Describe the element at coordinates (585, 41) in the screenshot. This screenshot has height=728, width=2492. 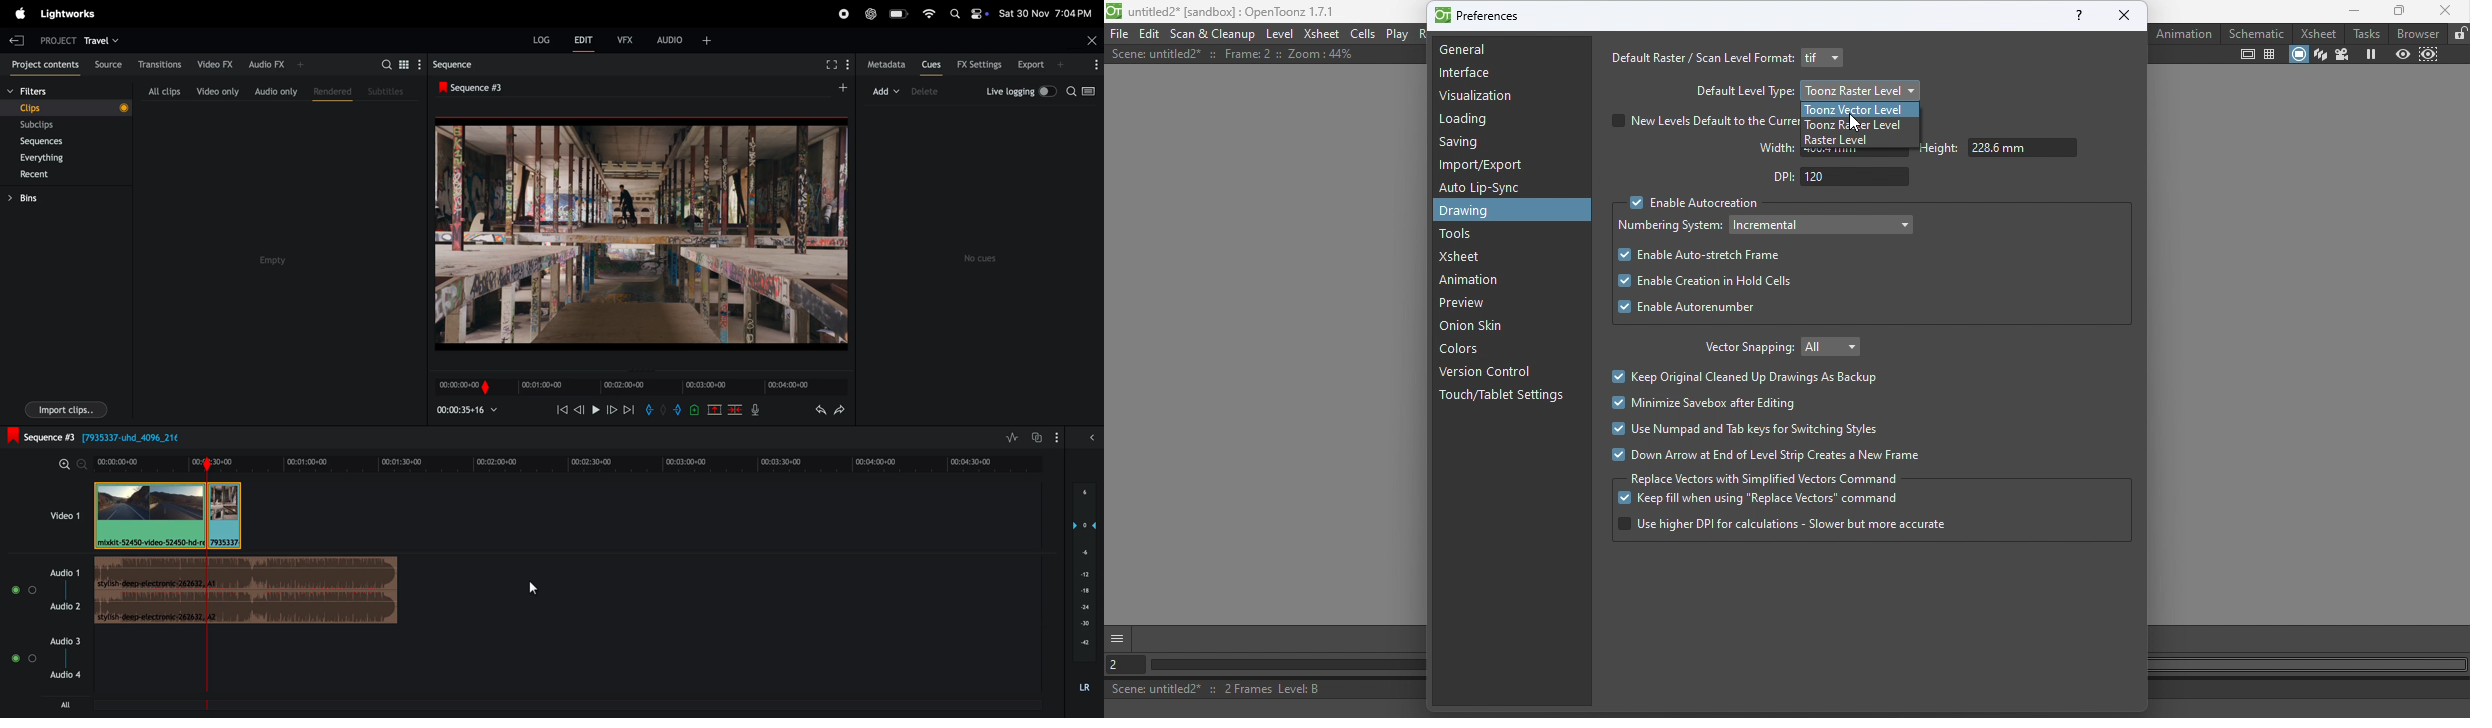
I see `edit` at that location.